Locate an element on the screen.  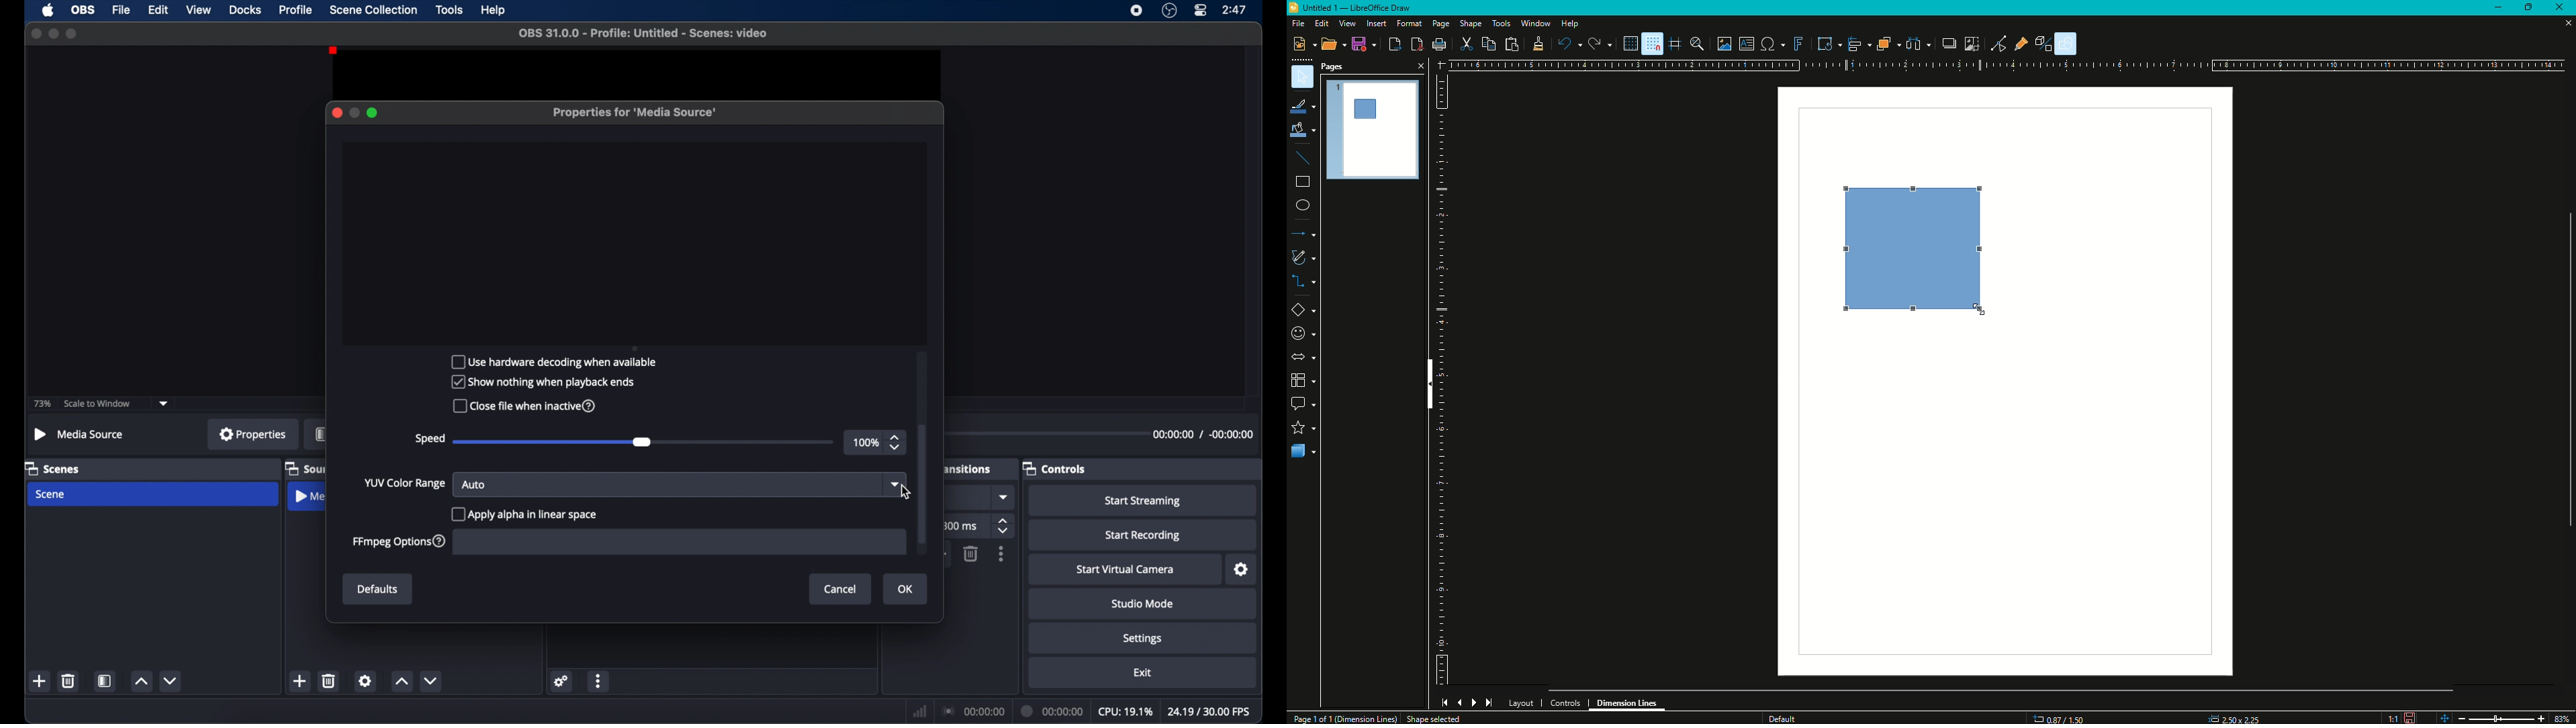
studio mode is located at coordinates (1143, 605).